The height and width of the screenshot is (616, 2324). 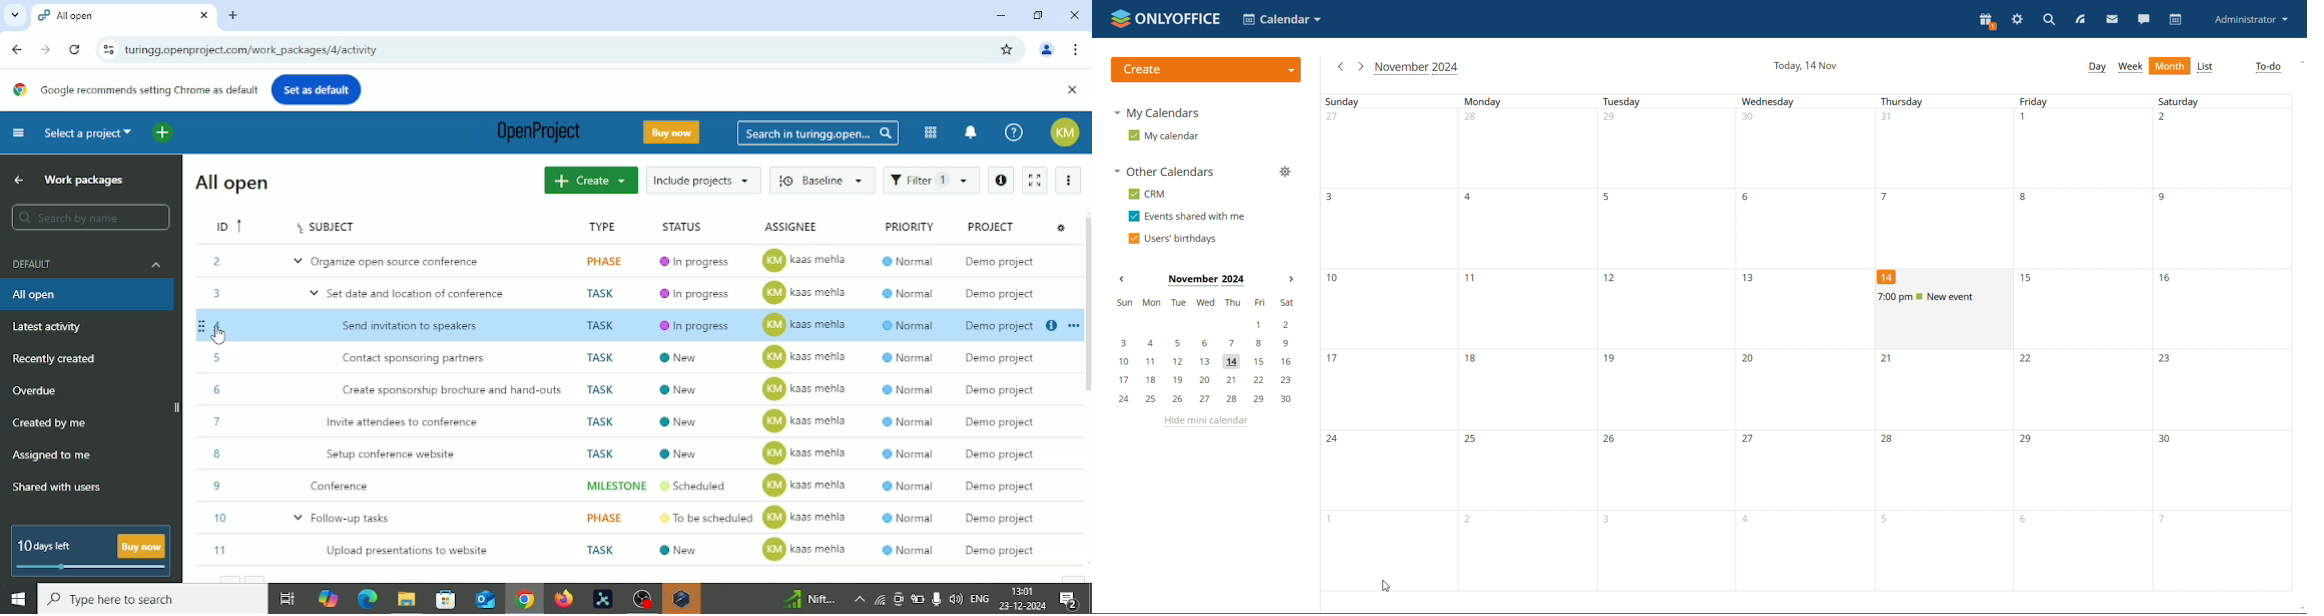 What do you see at coordinates (1204, 351) in the screenshot?
I see `mini calendar` at bounding box center [1204, 351].